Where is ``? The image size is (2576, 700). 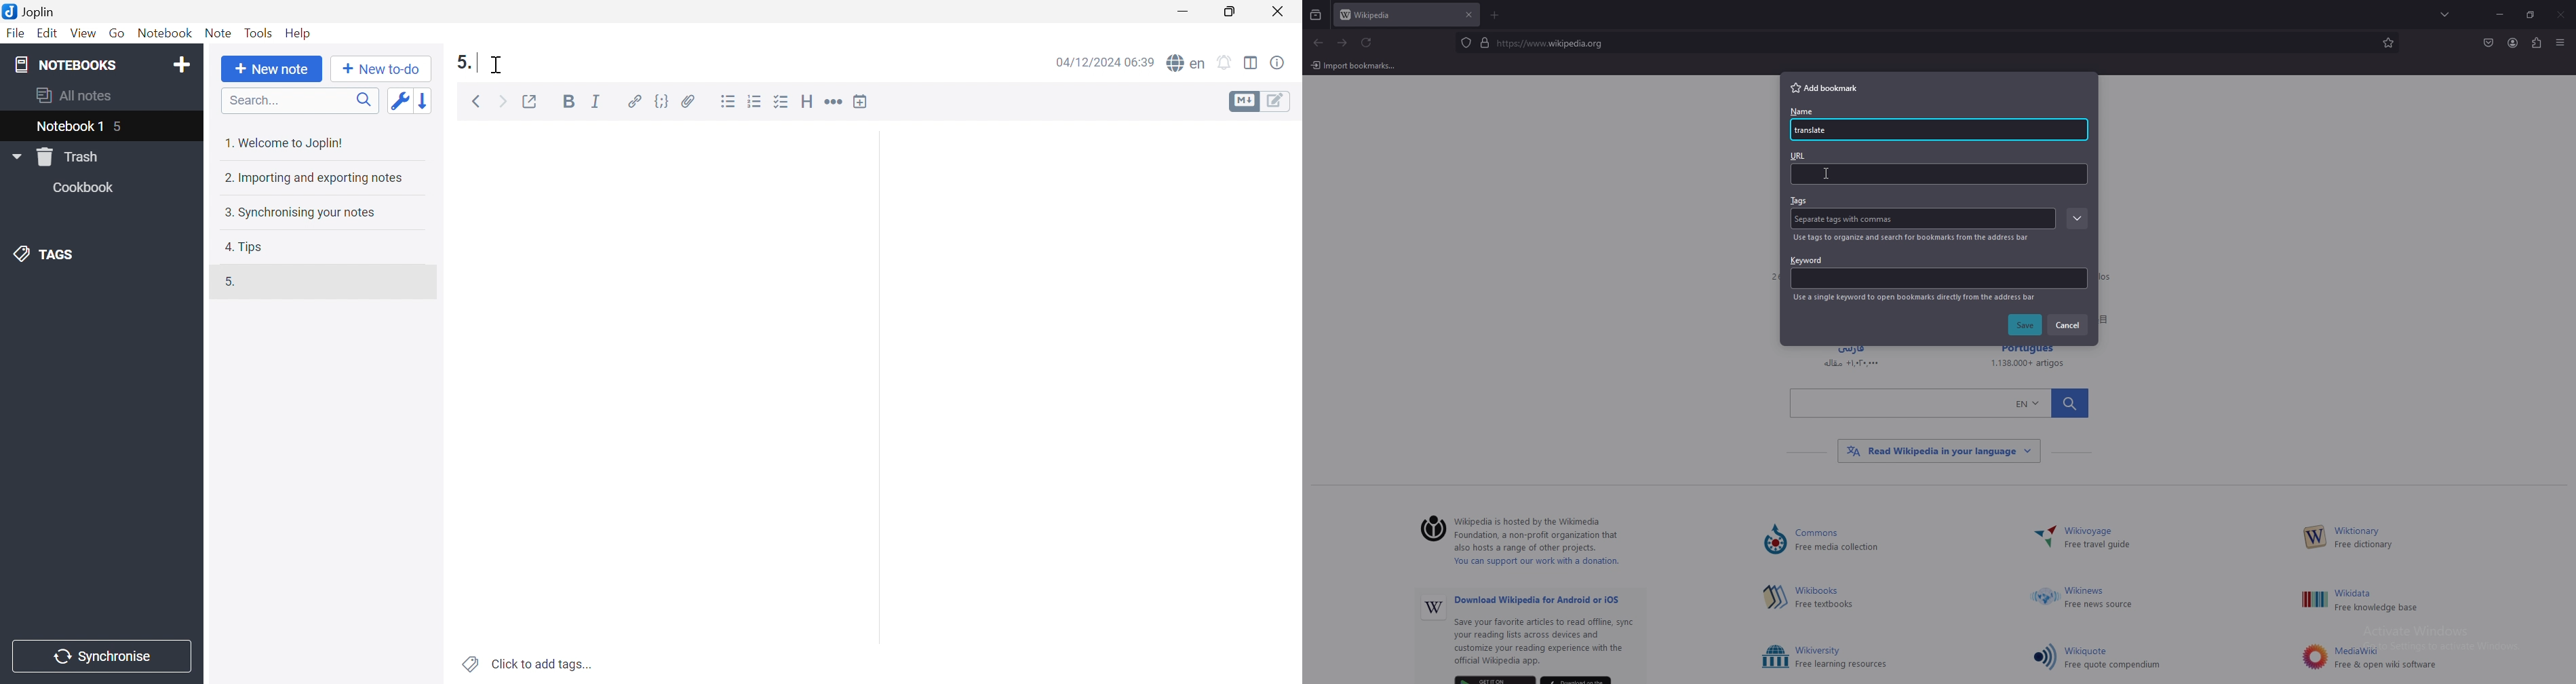
 is located at coordinates (1843, 657).